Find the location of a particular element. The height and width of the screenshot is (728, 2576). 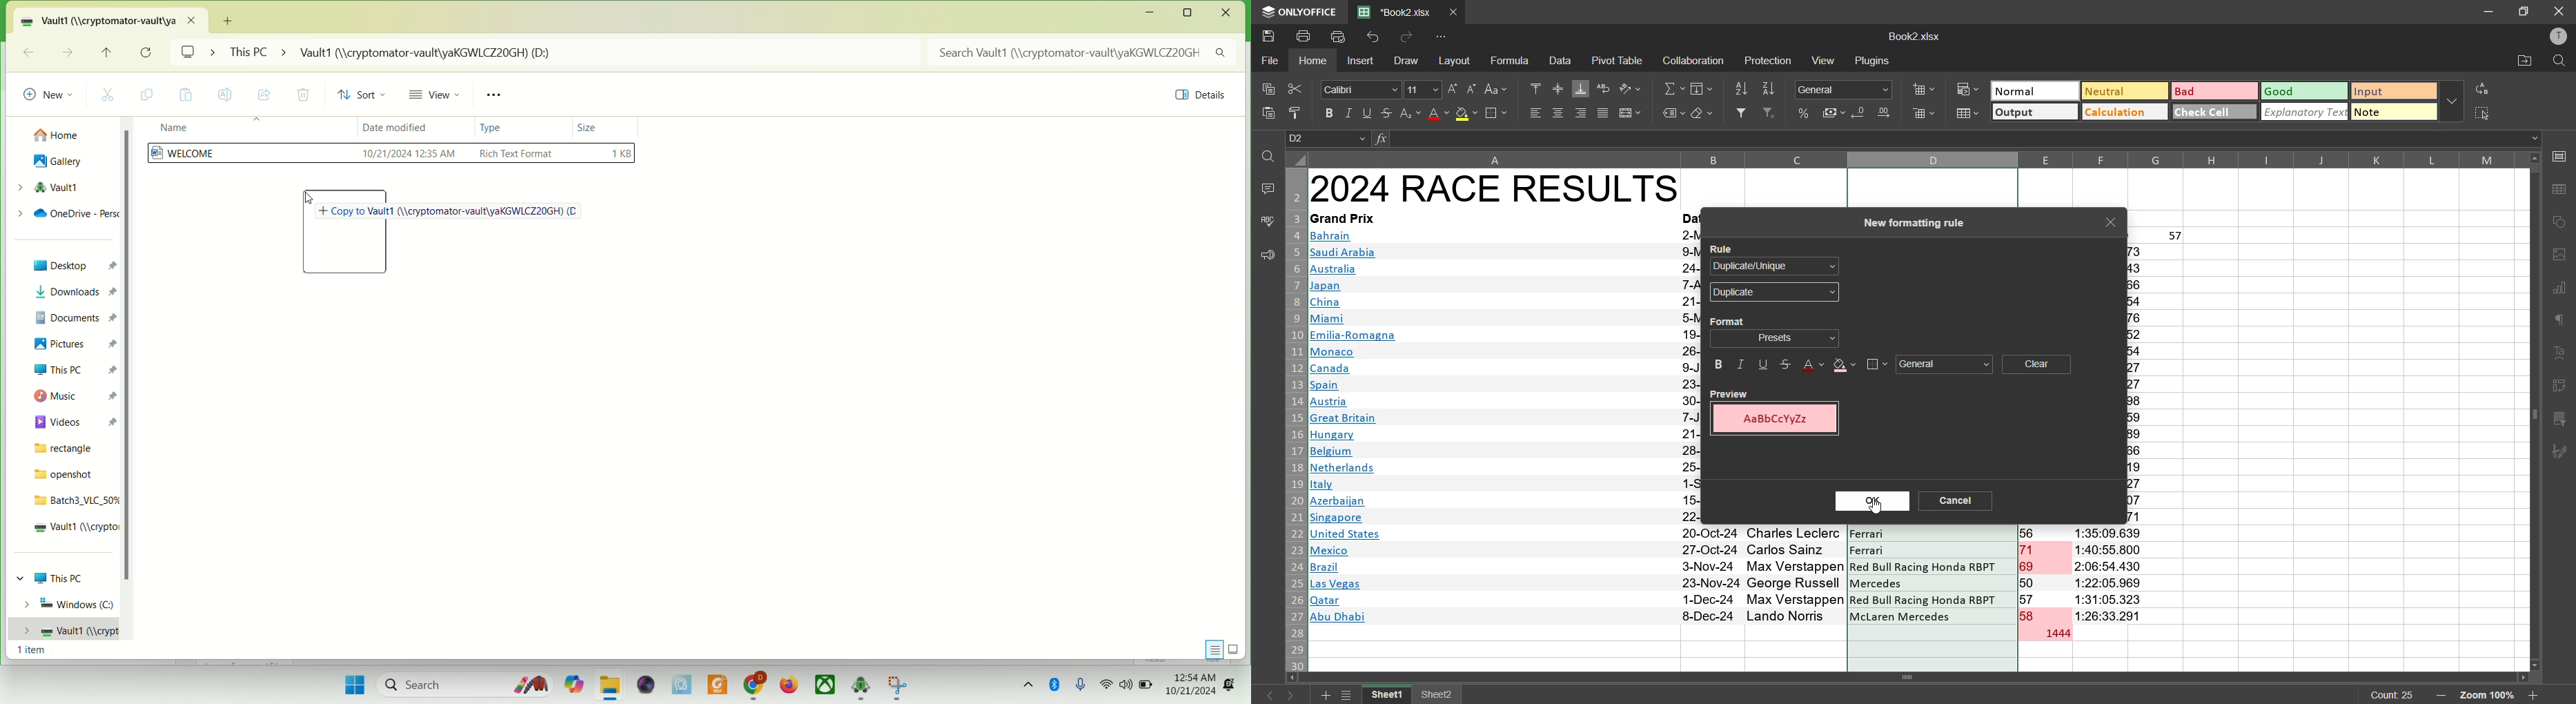

Desktop is located at coordinates (71, 267).